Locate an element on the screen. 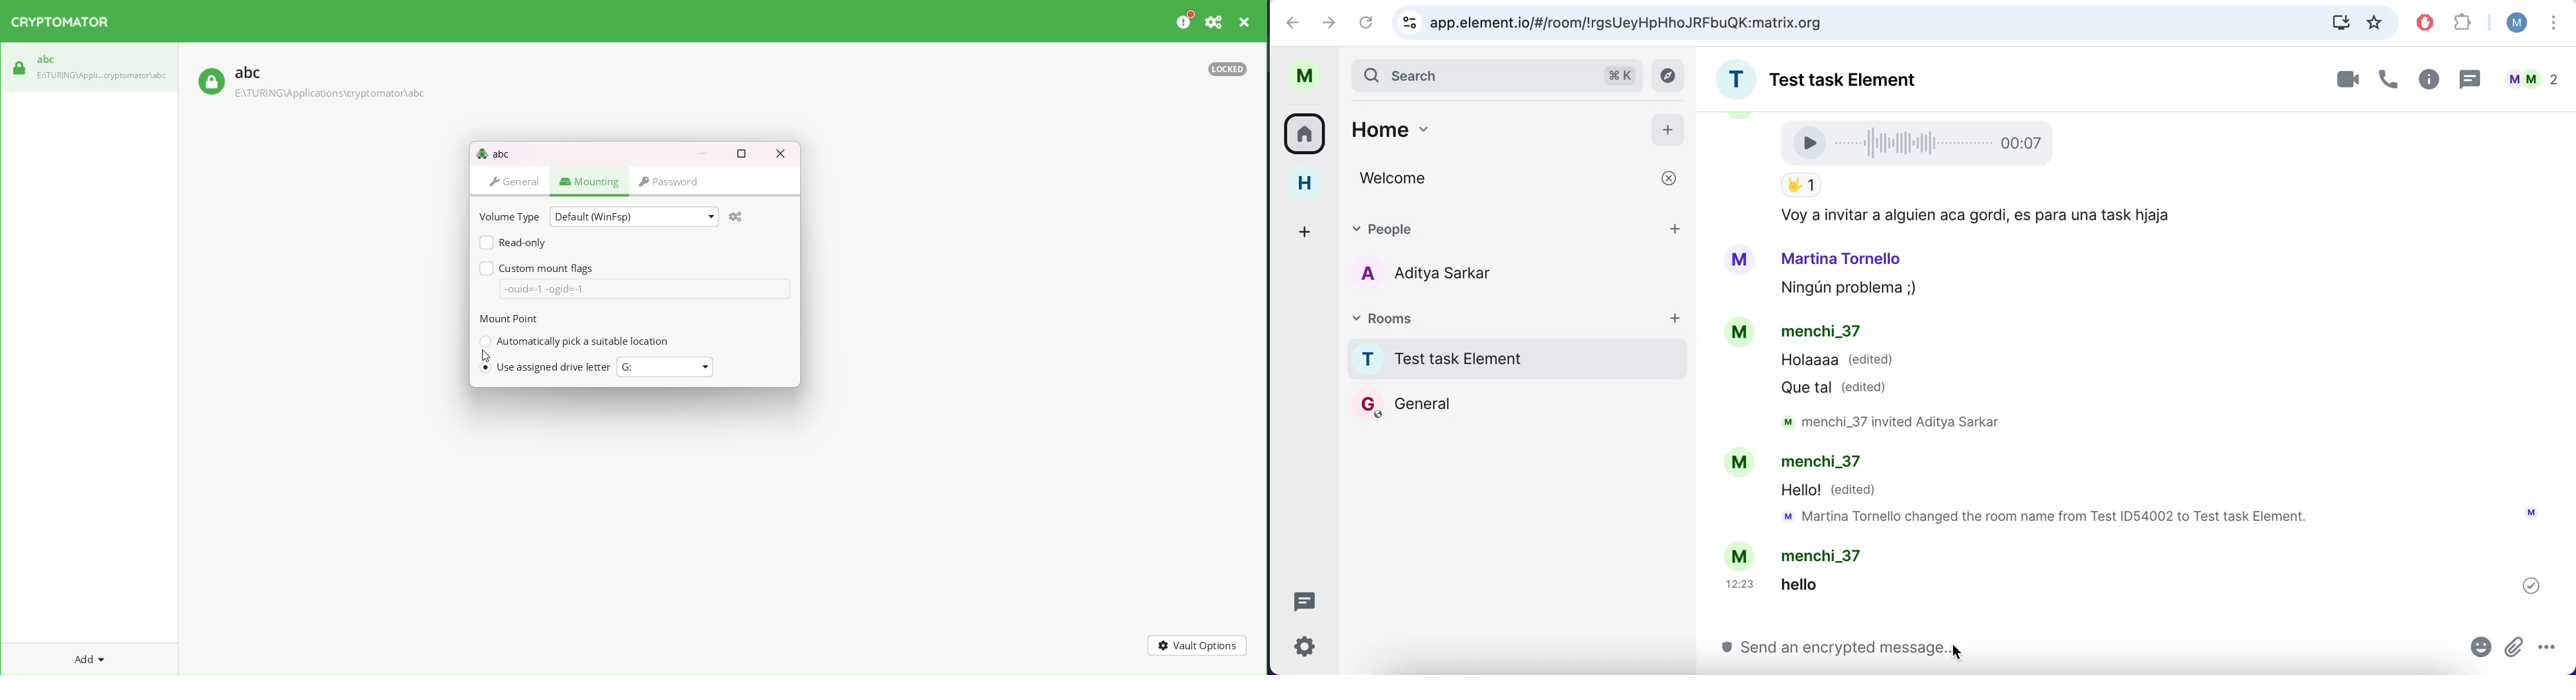  go one page forward is located at coordinates (1332, 21).